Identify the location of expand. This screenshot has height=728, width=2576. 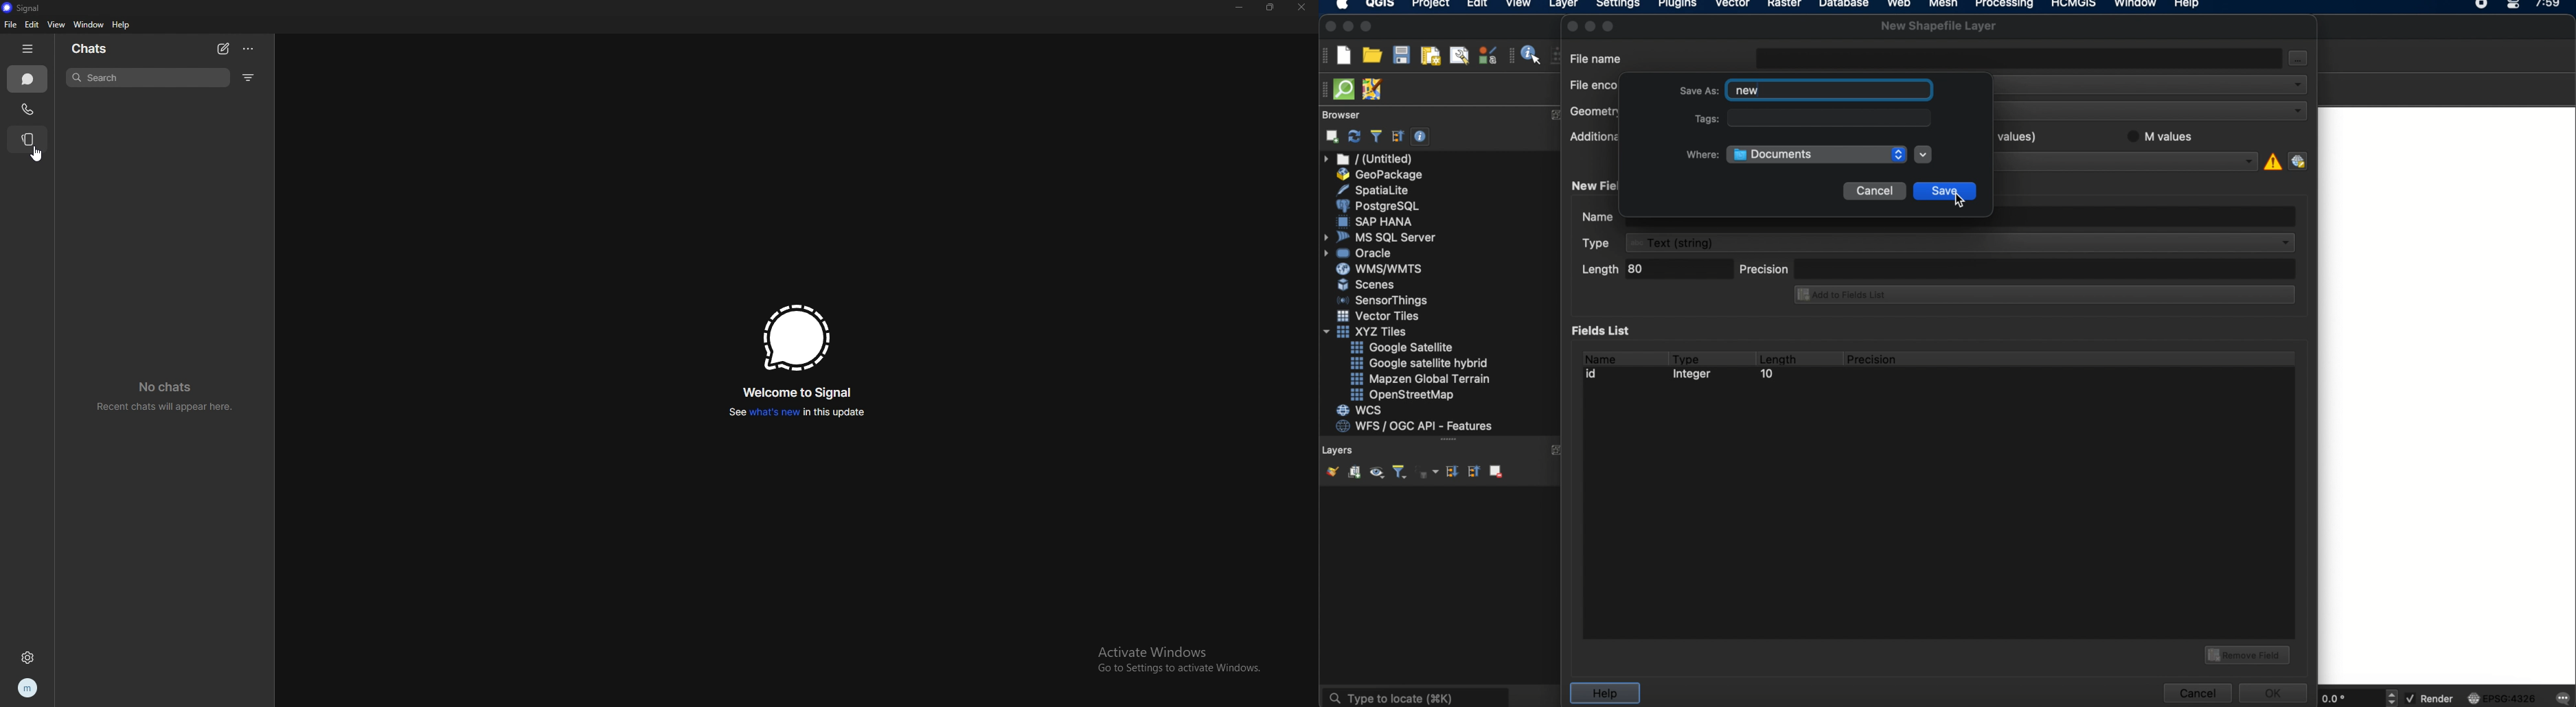
(1558, 450).